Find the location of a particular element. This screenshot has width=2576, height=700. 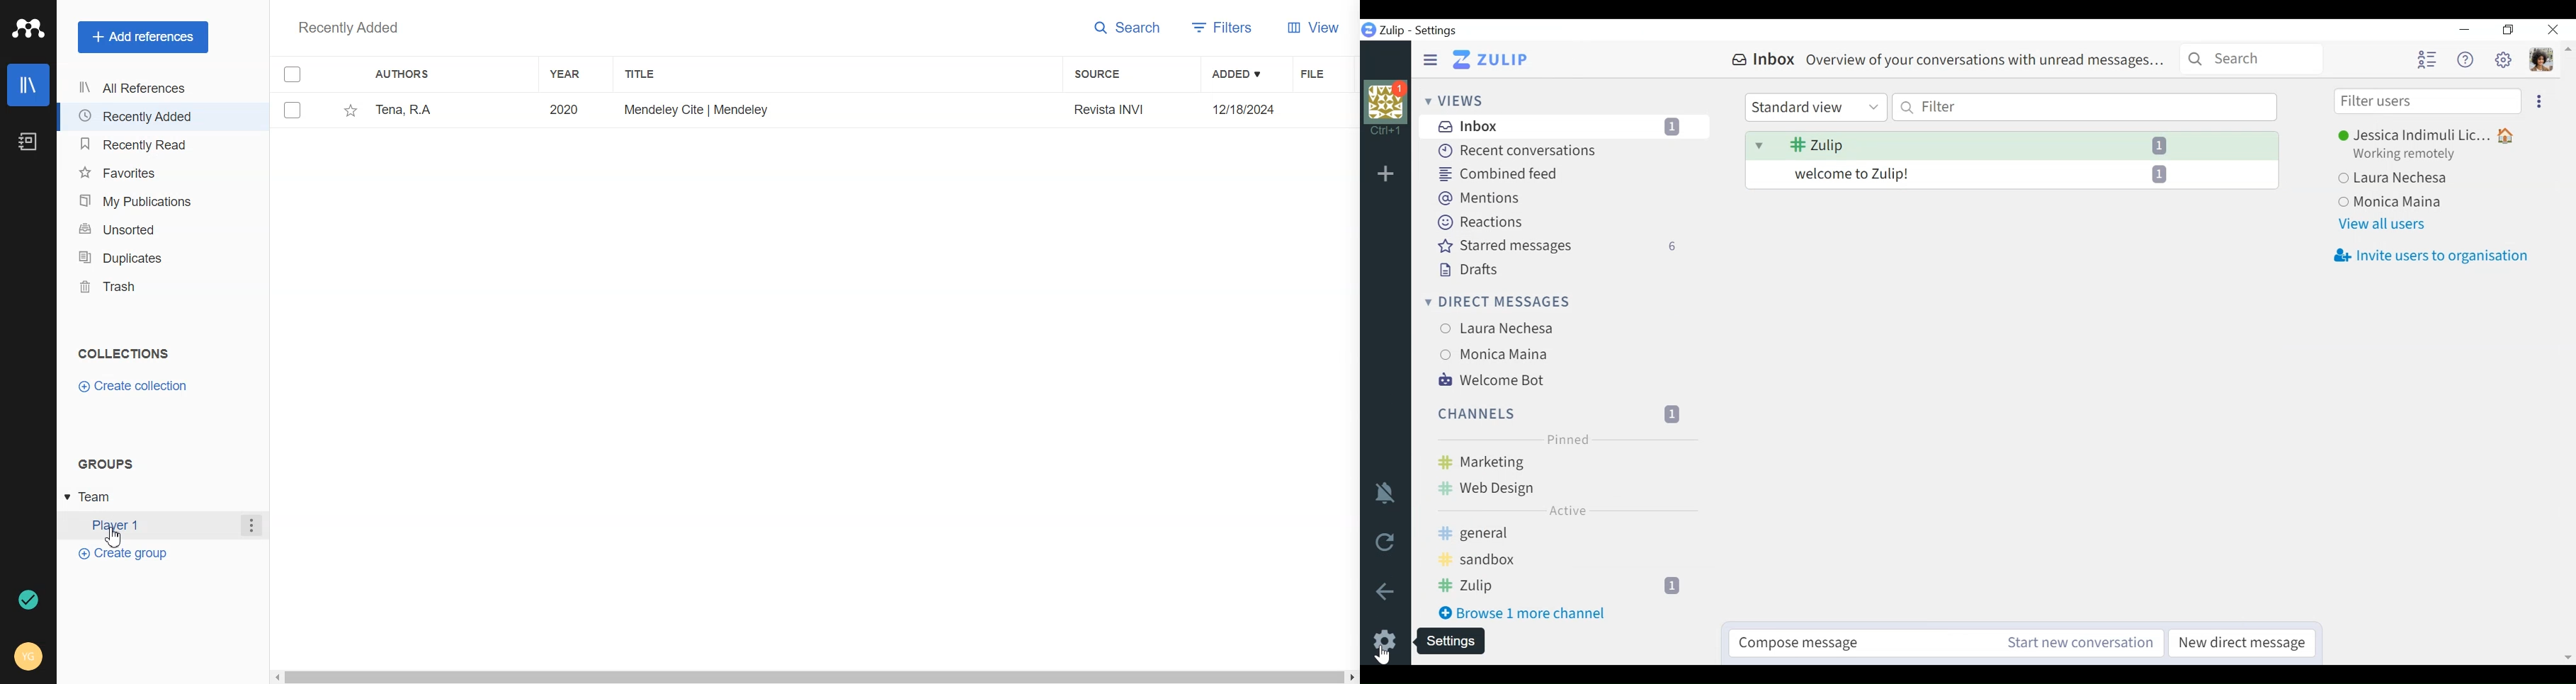

View  is located at coordinates (1313, 28).